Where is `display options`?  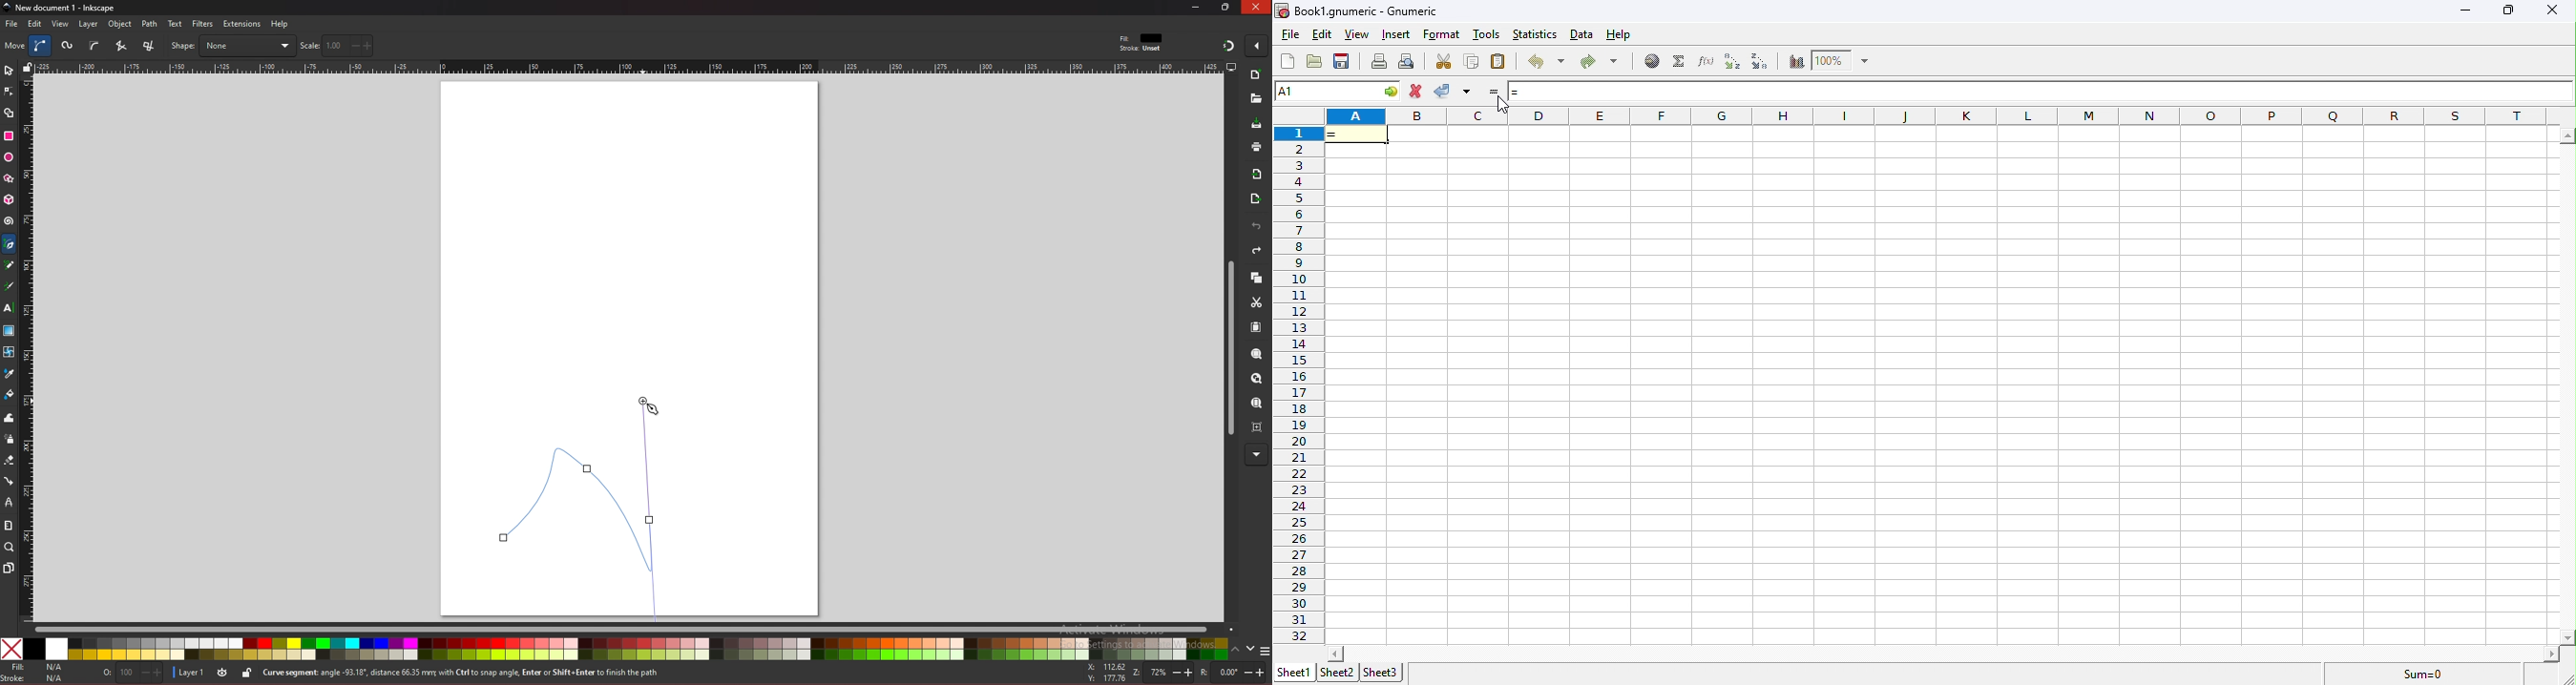
display options is located at coordinates (1231, 66).